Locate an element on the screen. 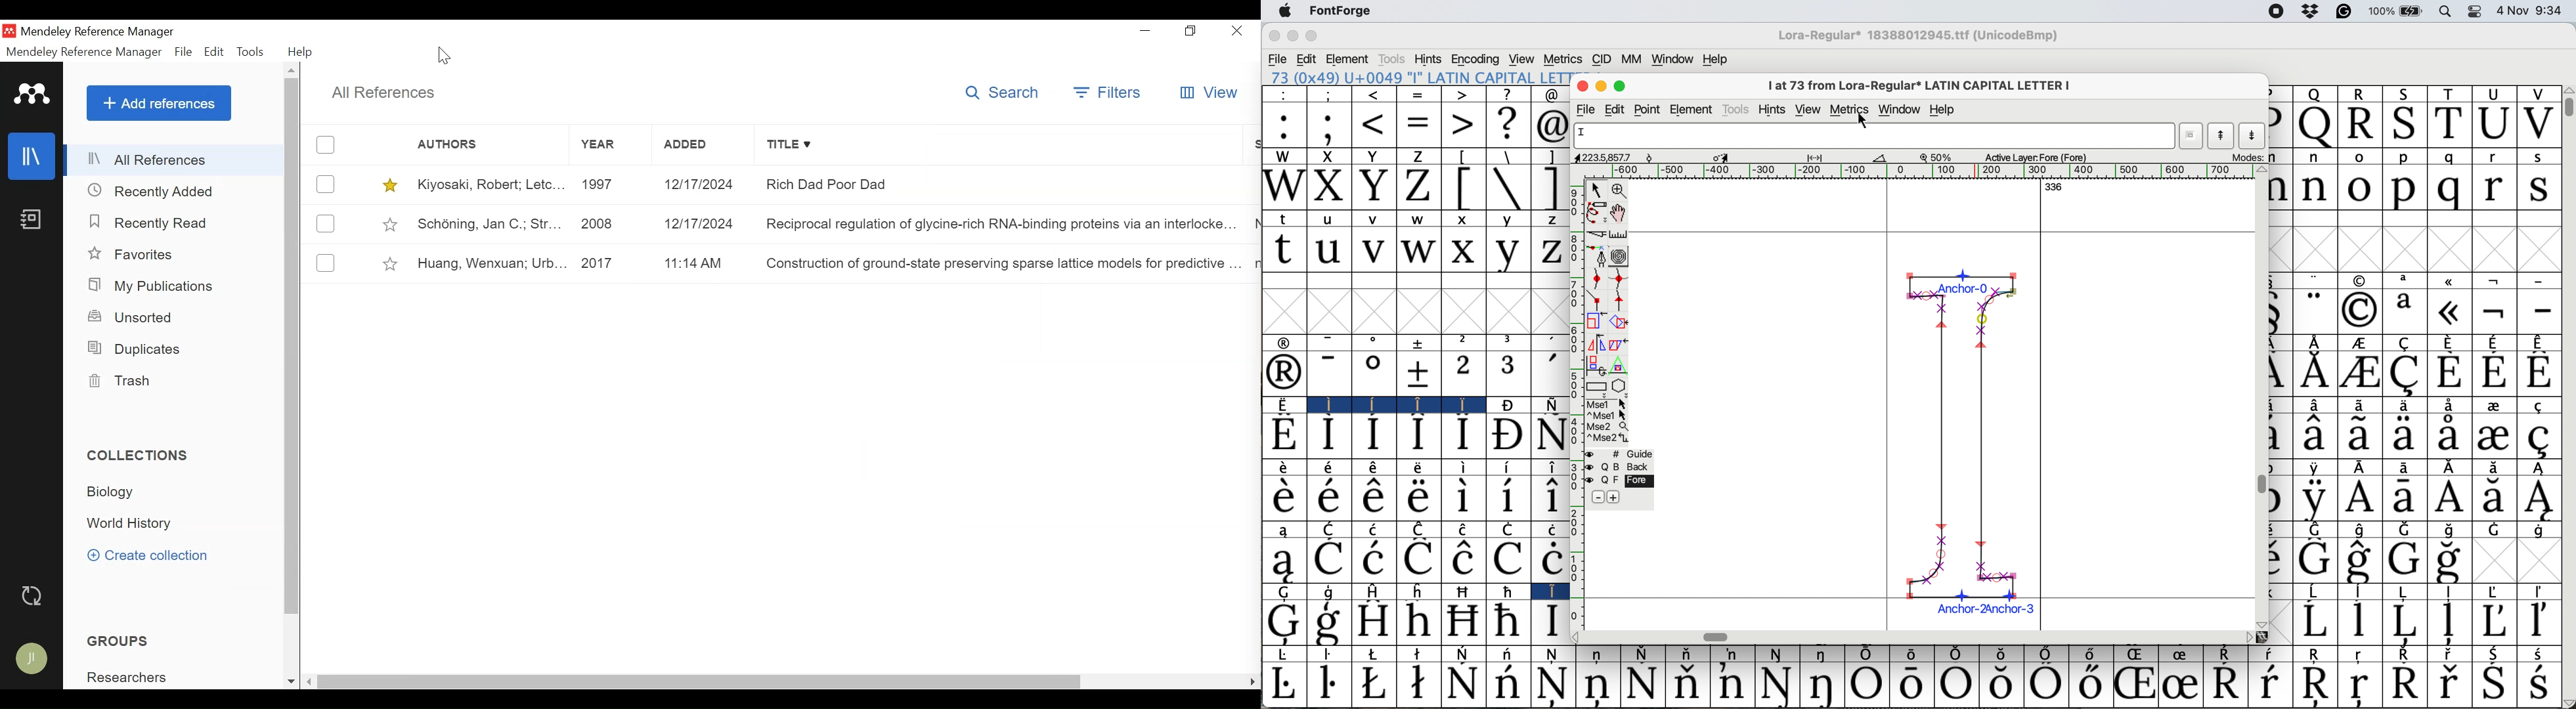  Symbol is located at coordinates (1418, 498).